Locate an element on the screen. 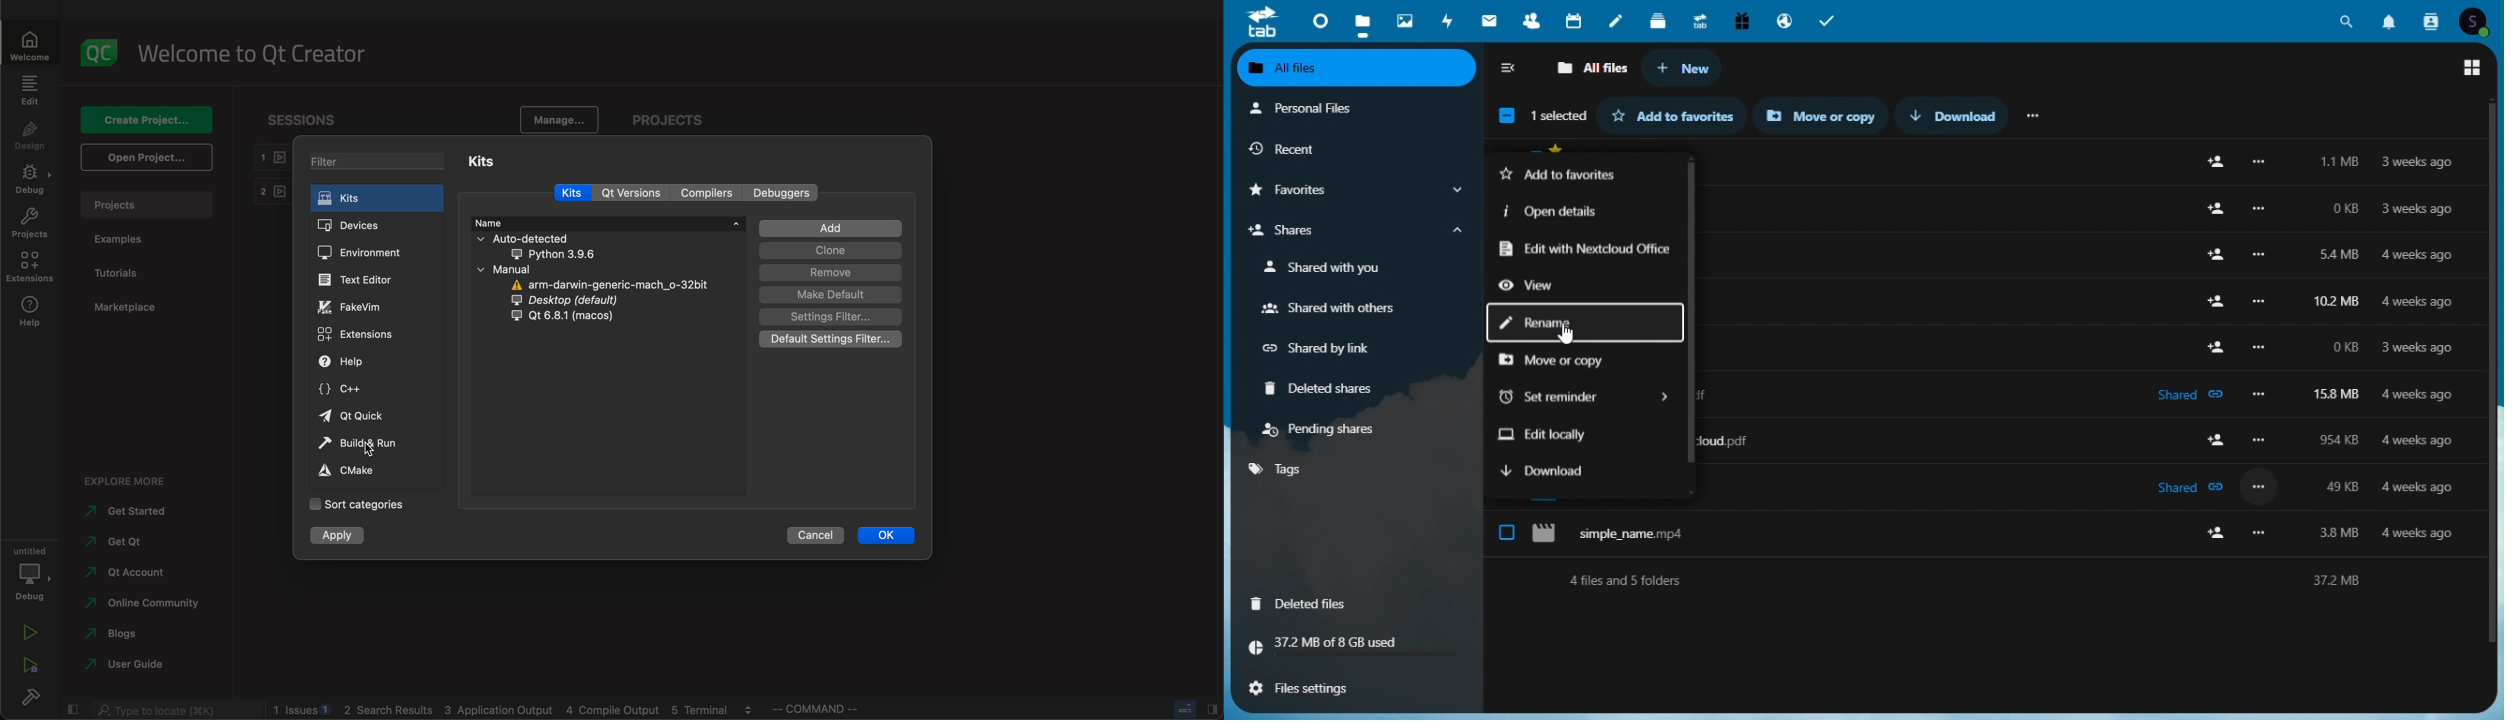  recent is located at coordinates (1353, 149).